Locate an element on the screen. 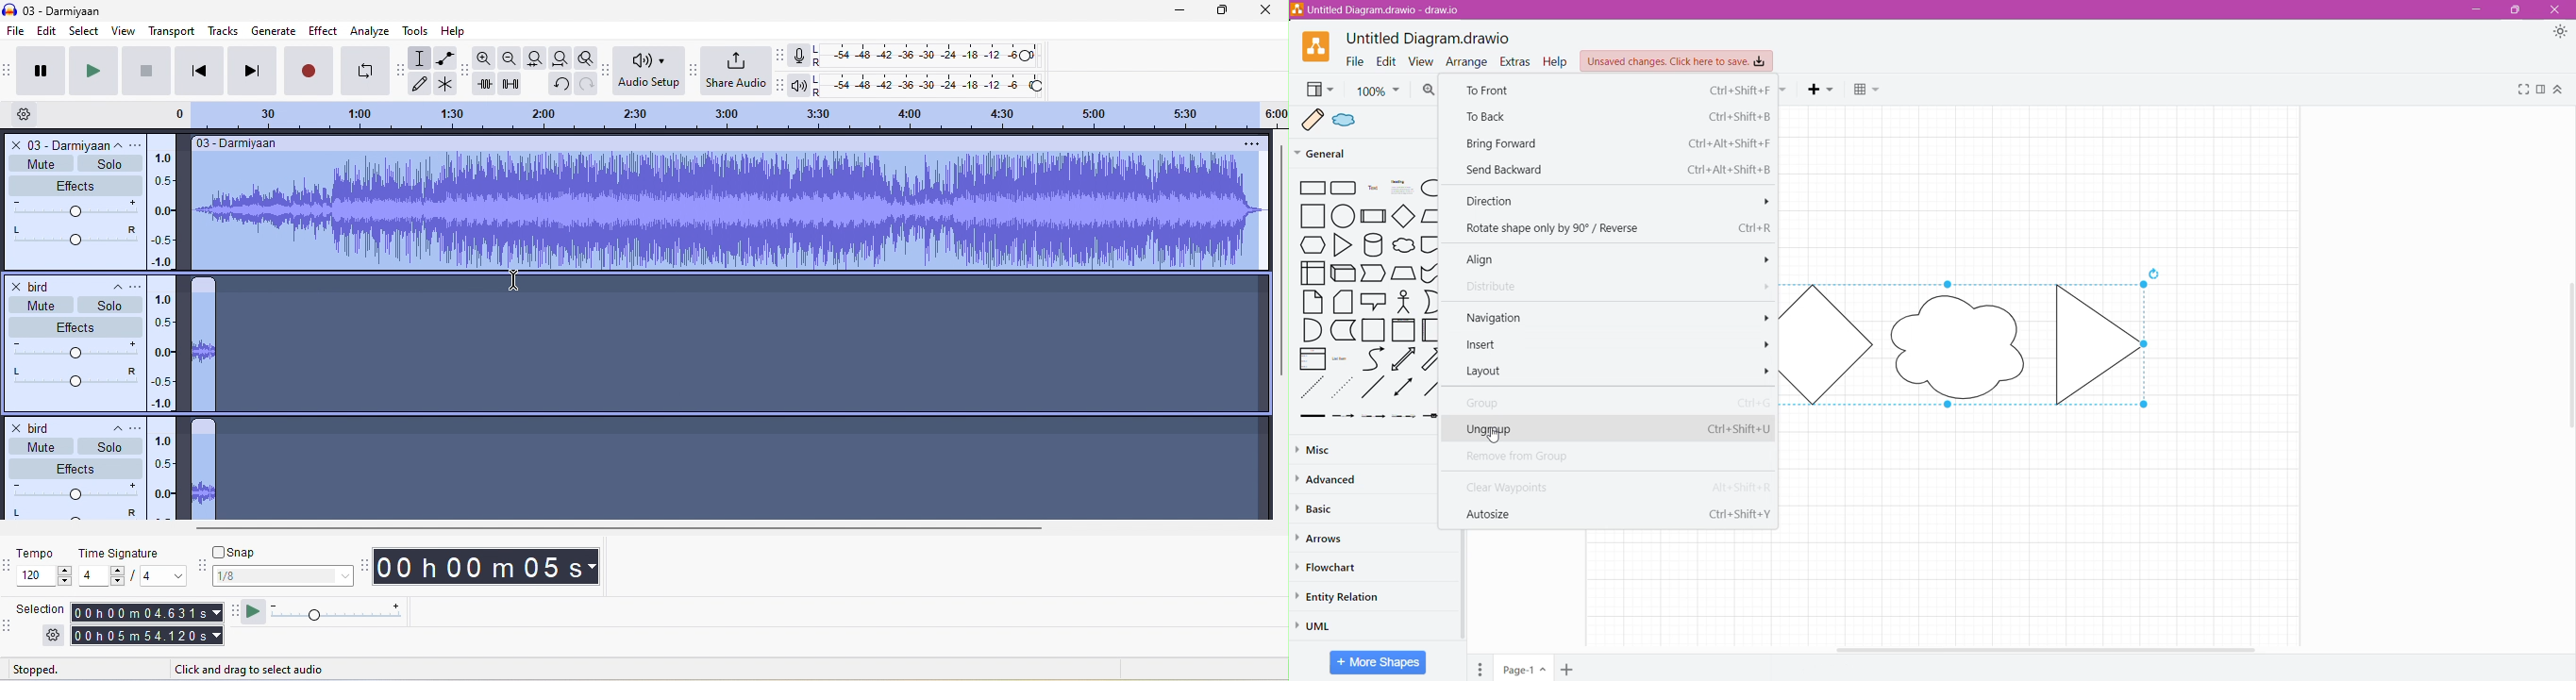  silence audio selection is located at coordinates (513, 84).